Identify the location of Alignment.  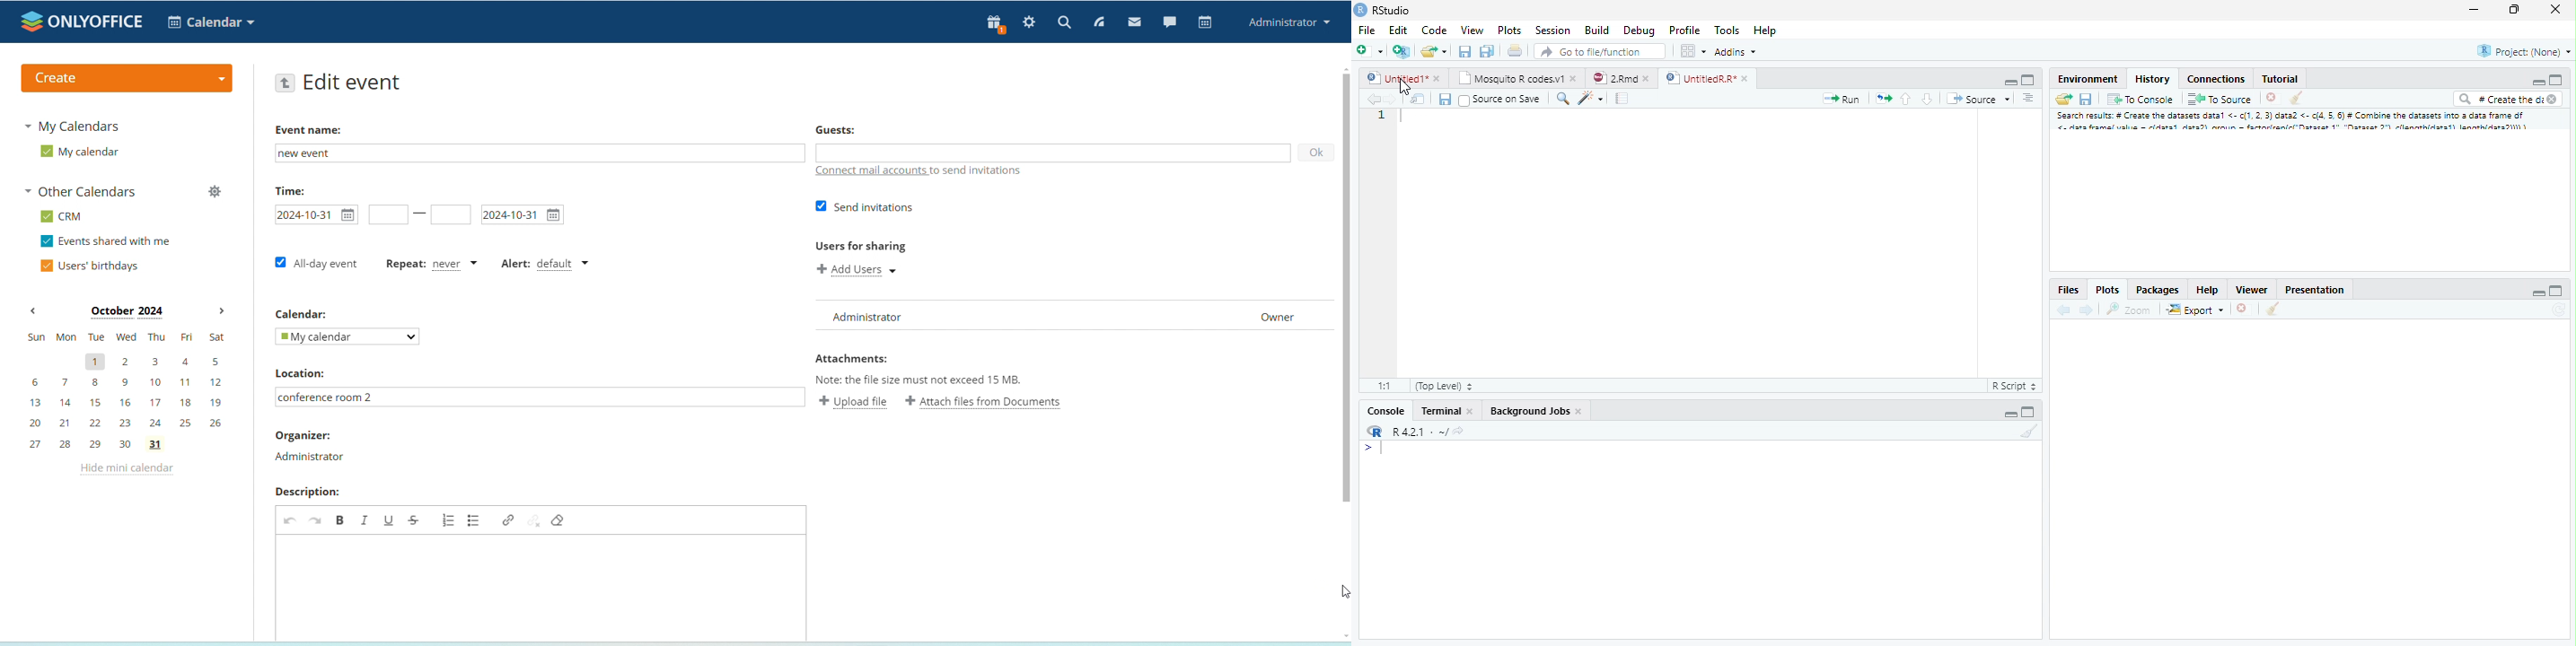
(2029, 101).